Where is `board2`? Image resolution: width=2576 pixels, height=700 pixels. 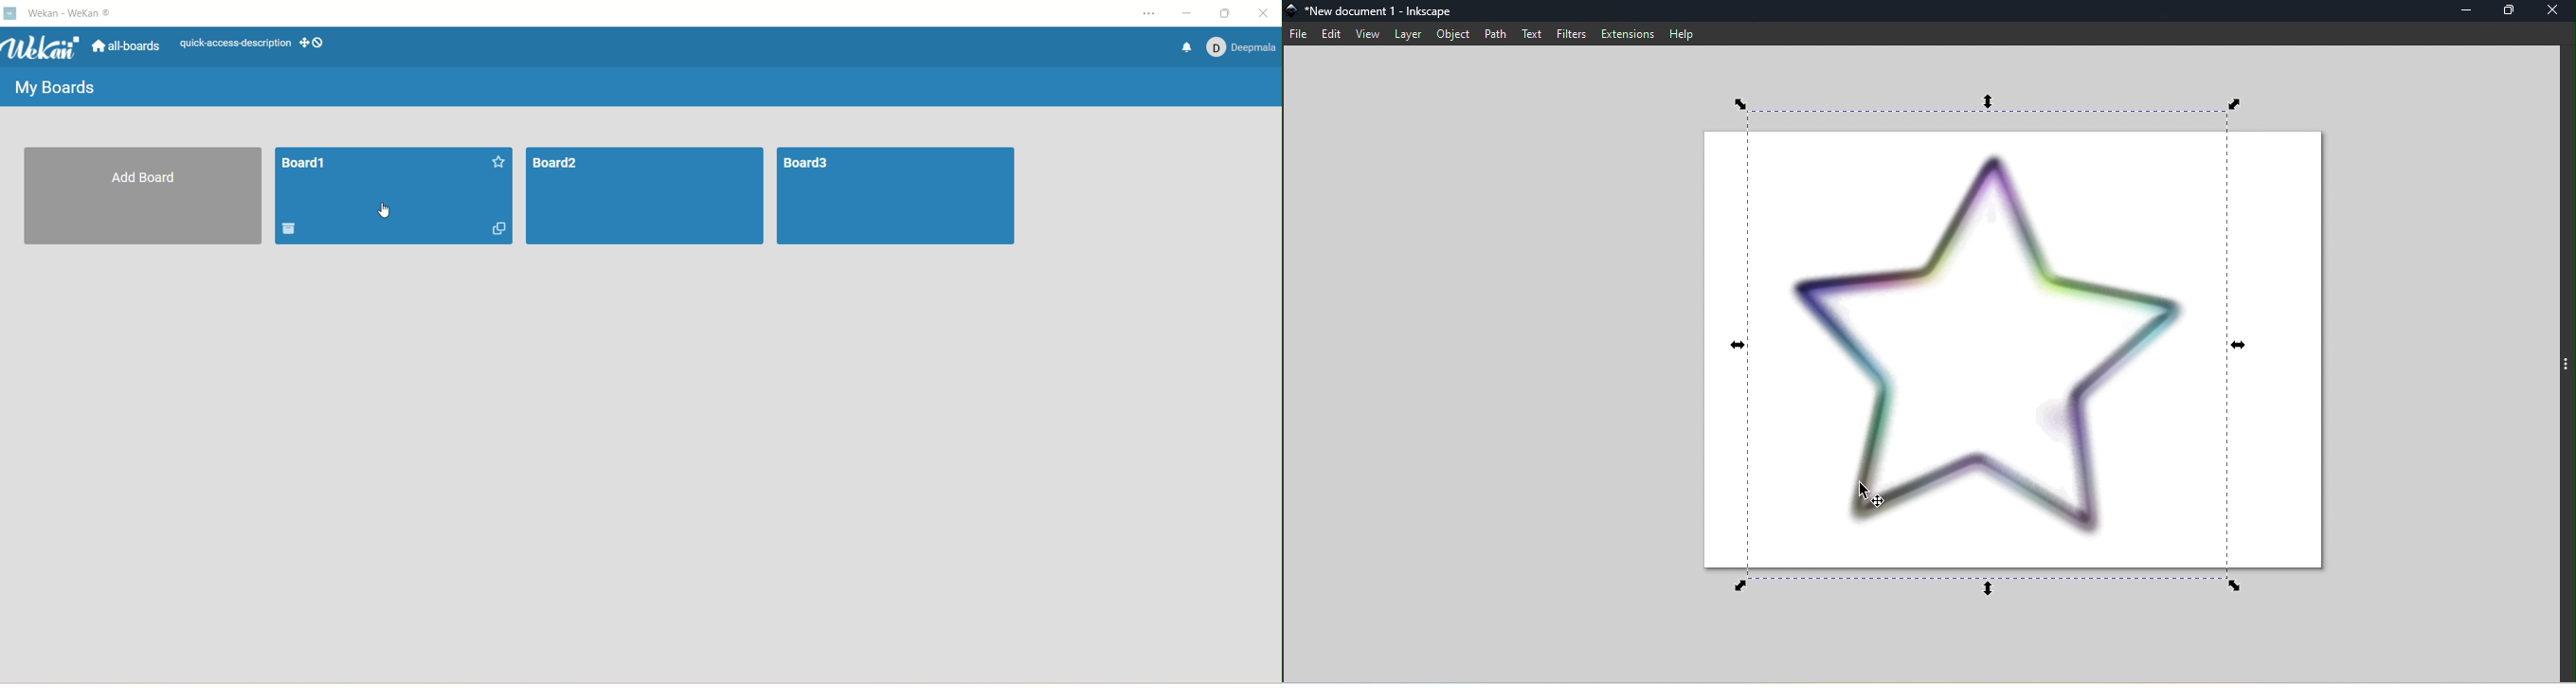
board2 is located at coordinates (645, 196).